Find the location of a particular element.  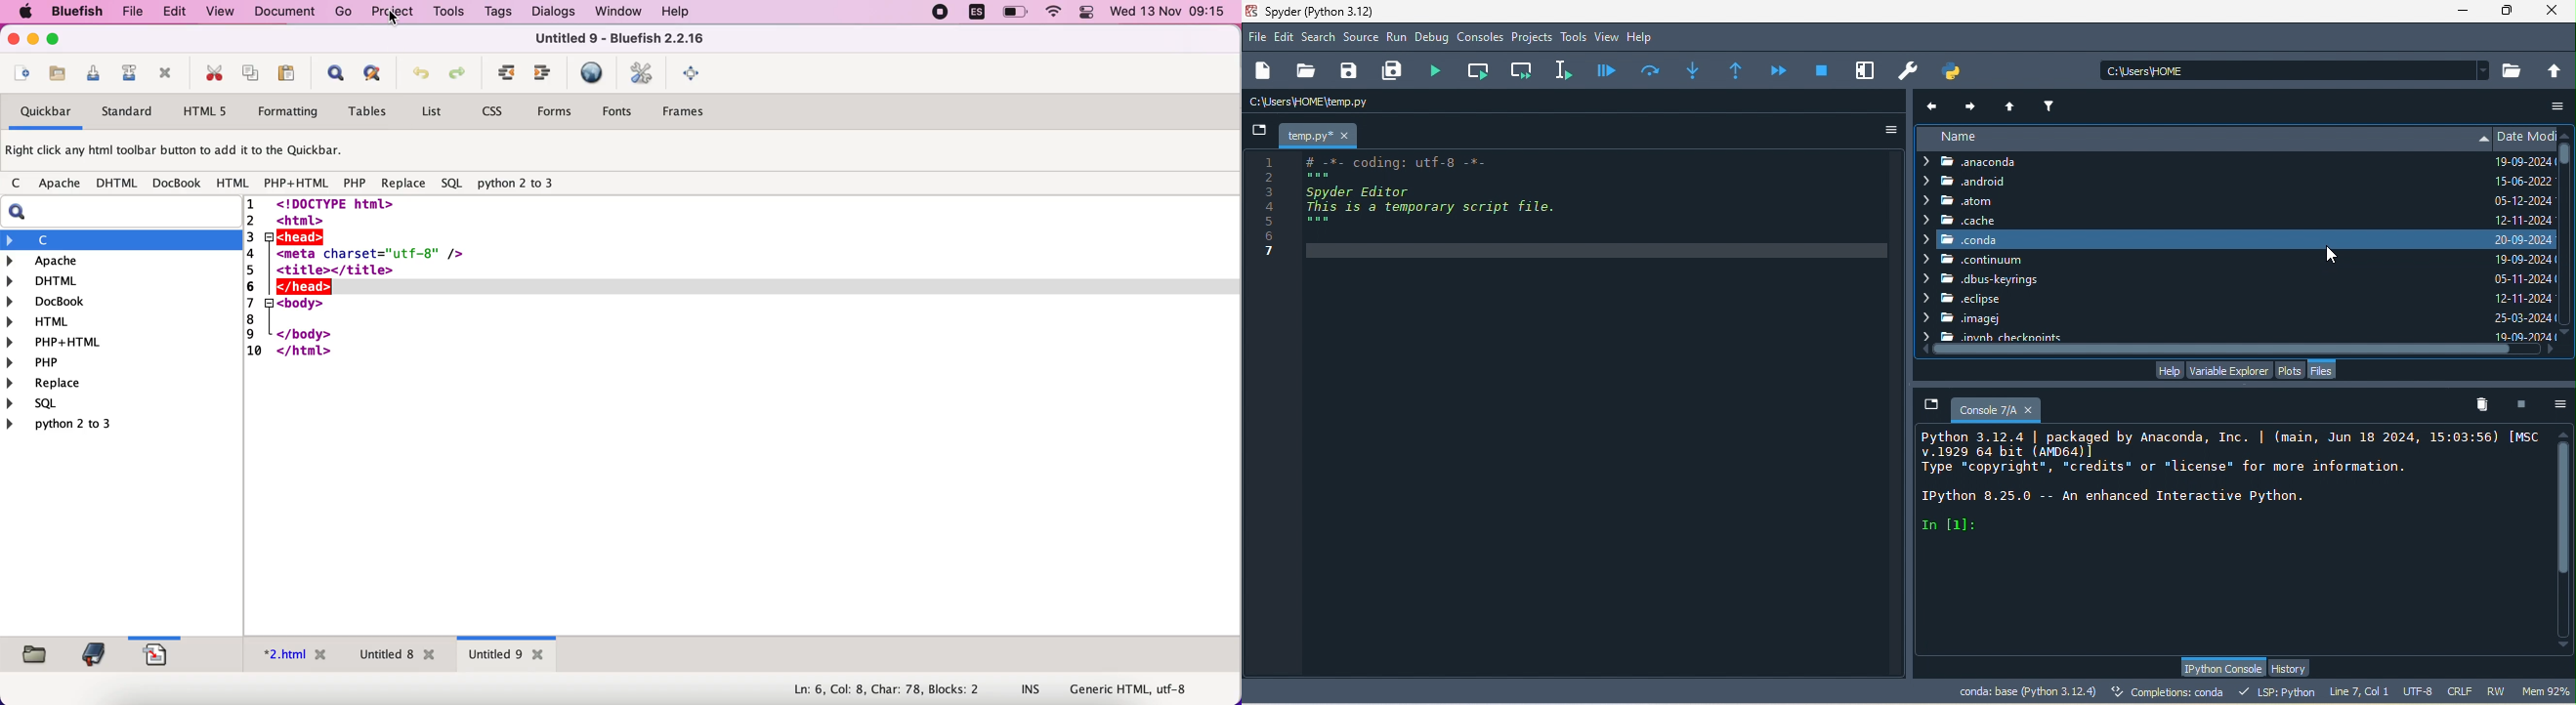

interrupt kenel is located at coordinates (2525, 403).